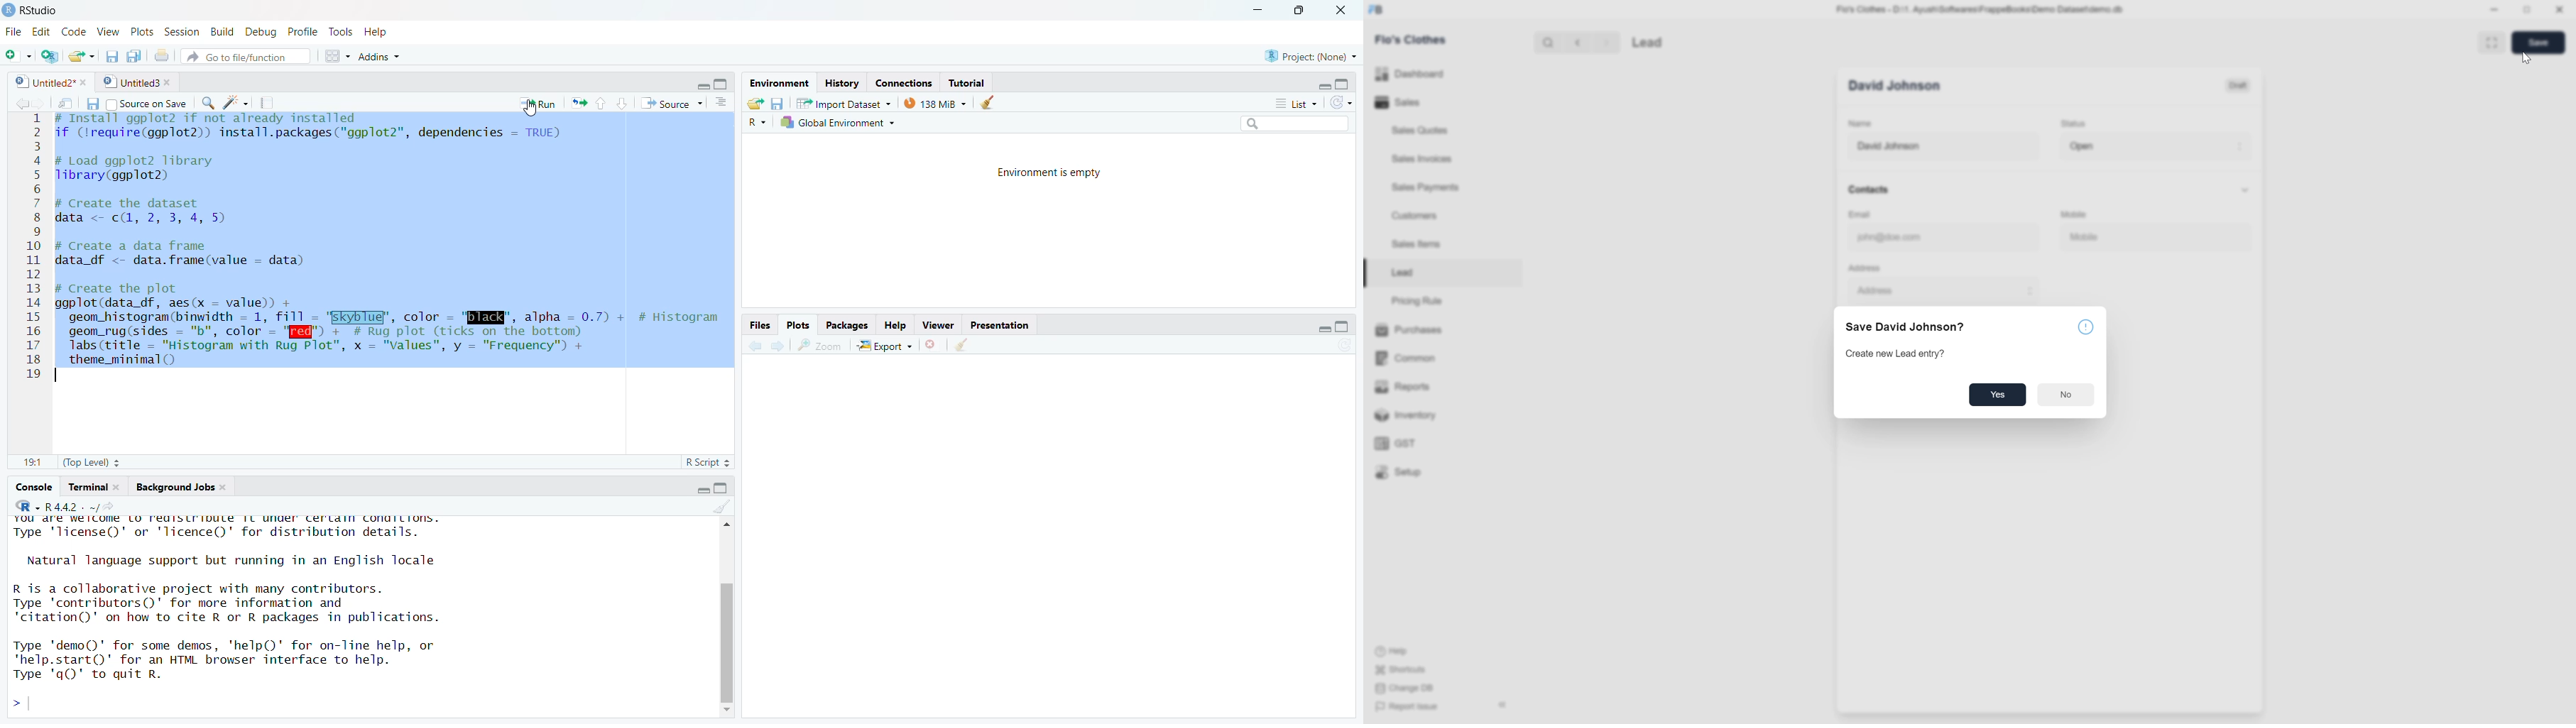 Image resolution: width=2576 pixels, height=728 pixels. Describe the element at coordinates (1292, 102) in the screenshot. I see `list` at that location.